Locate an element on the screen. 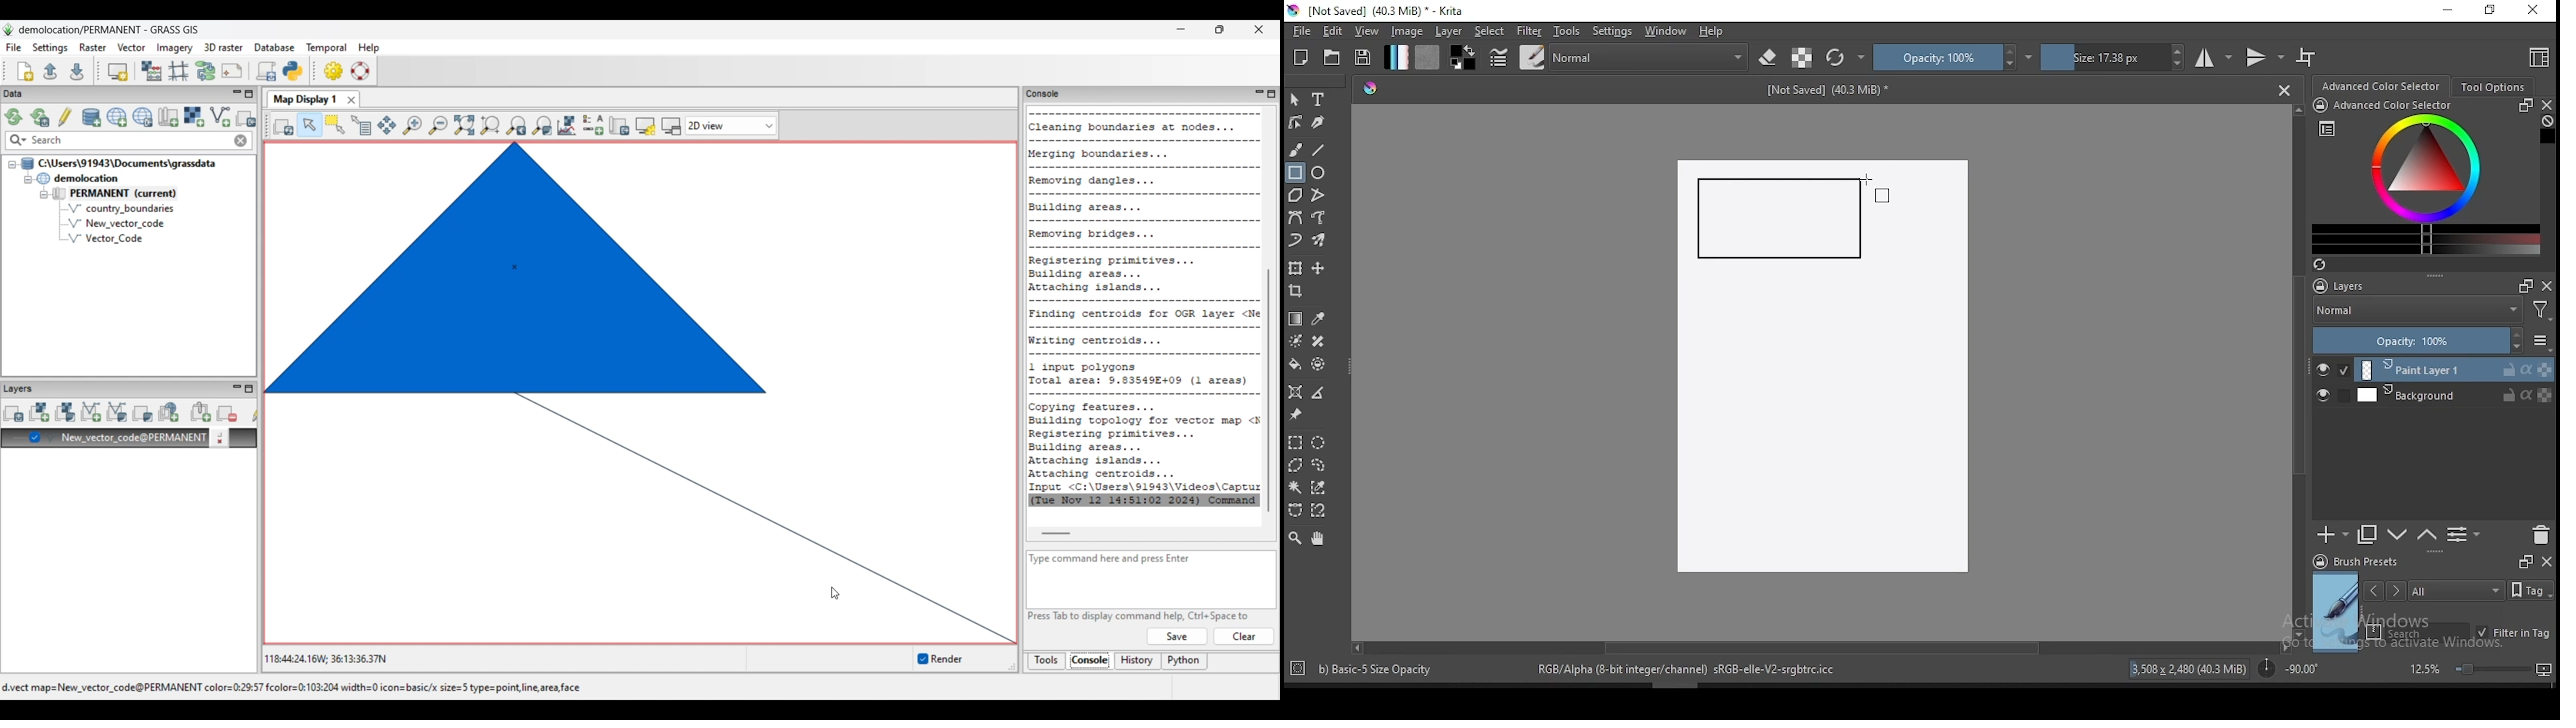 This screenshot has width=2576, height=728. paint bucket tool is located at coordinates (1295, 364).